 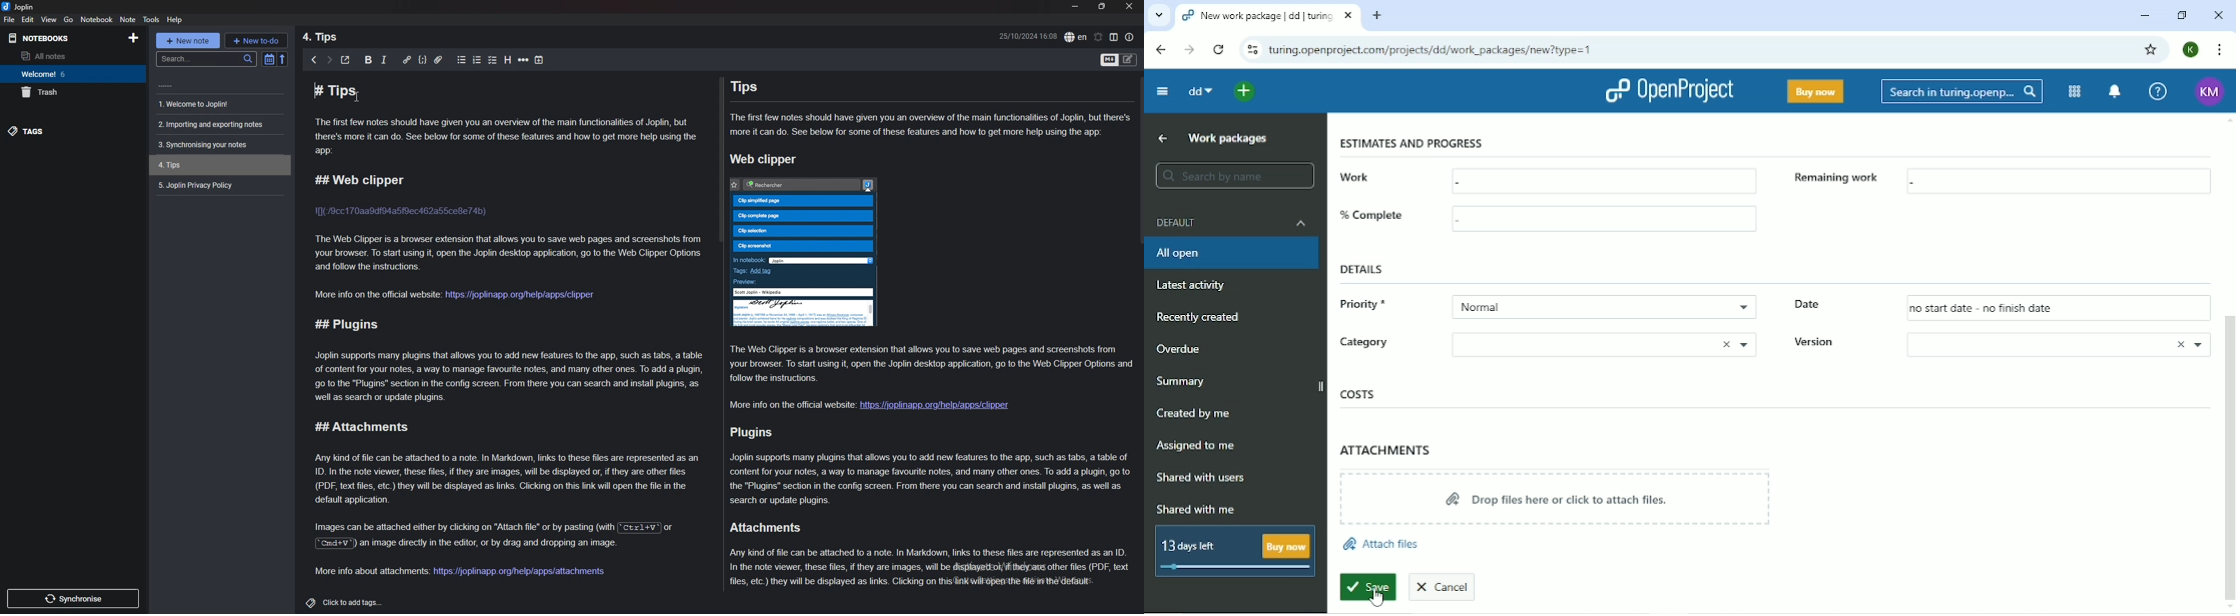 What do you see at coordinates (2183, 15) in the screenshot?
I see `Restore down` at bounding box center [2183, 15].